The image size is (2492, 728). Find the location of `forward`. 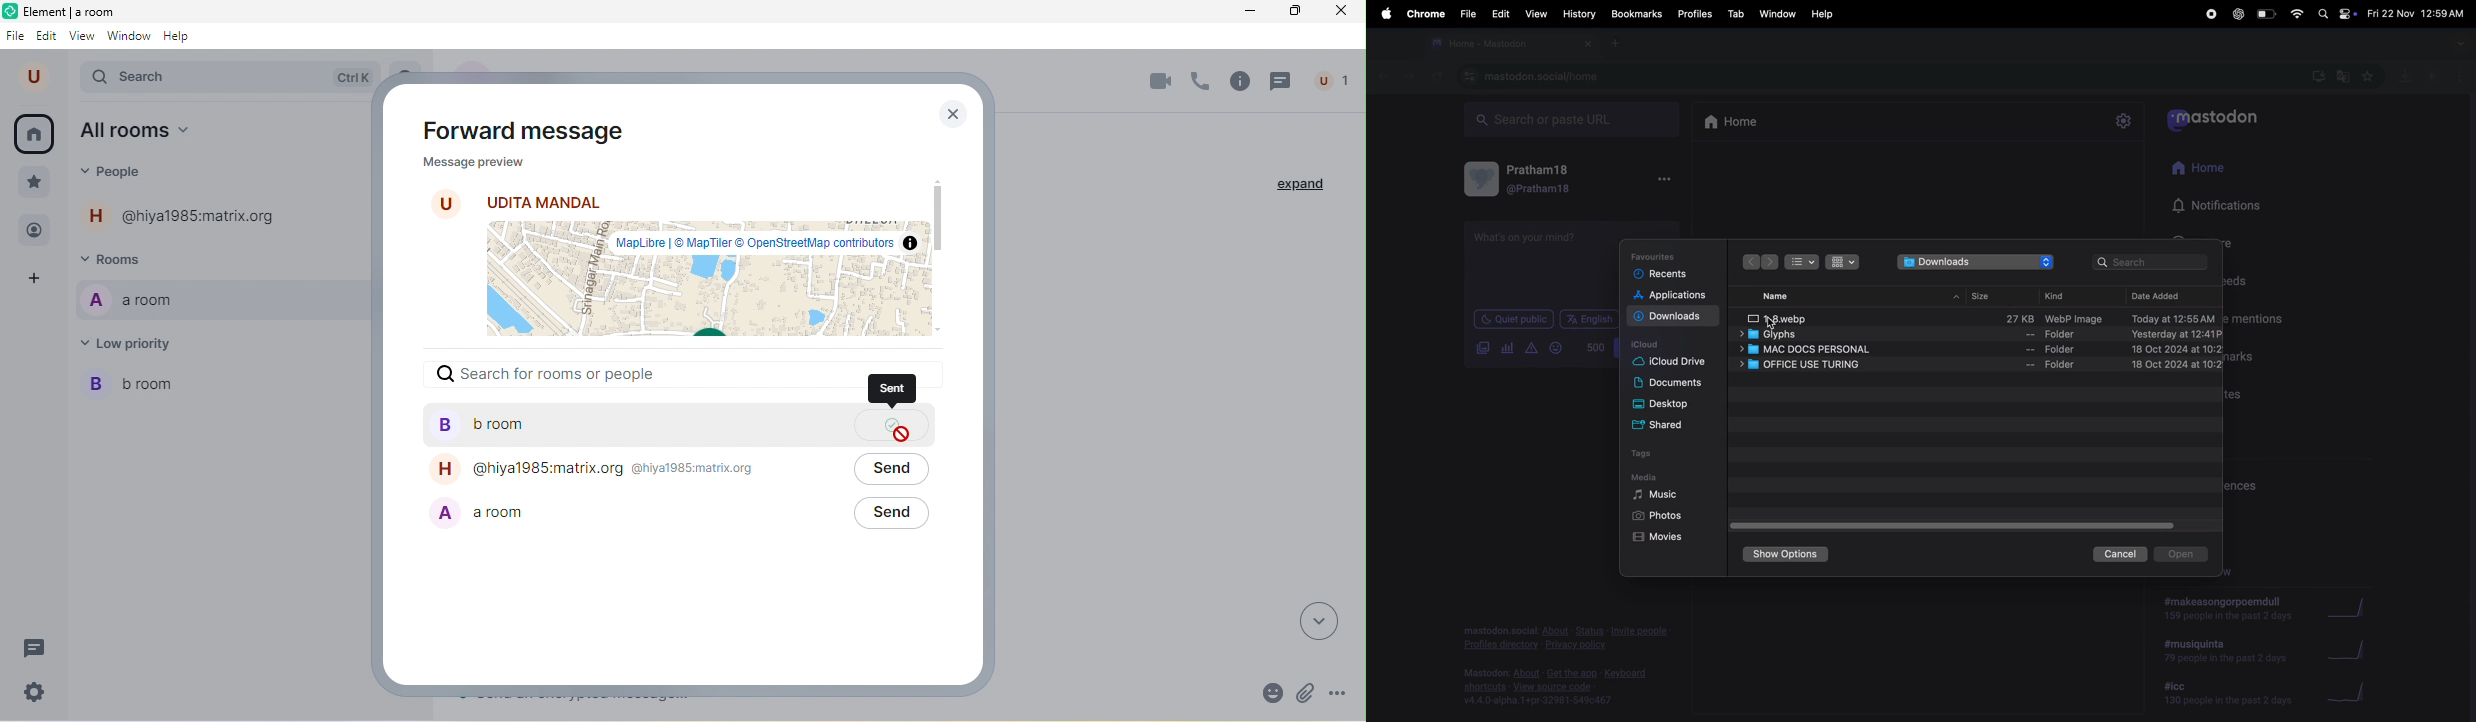

forward is located at coordinates (1753, 261).